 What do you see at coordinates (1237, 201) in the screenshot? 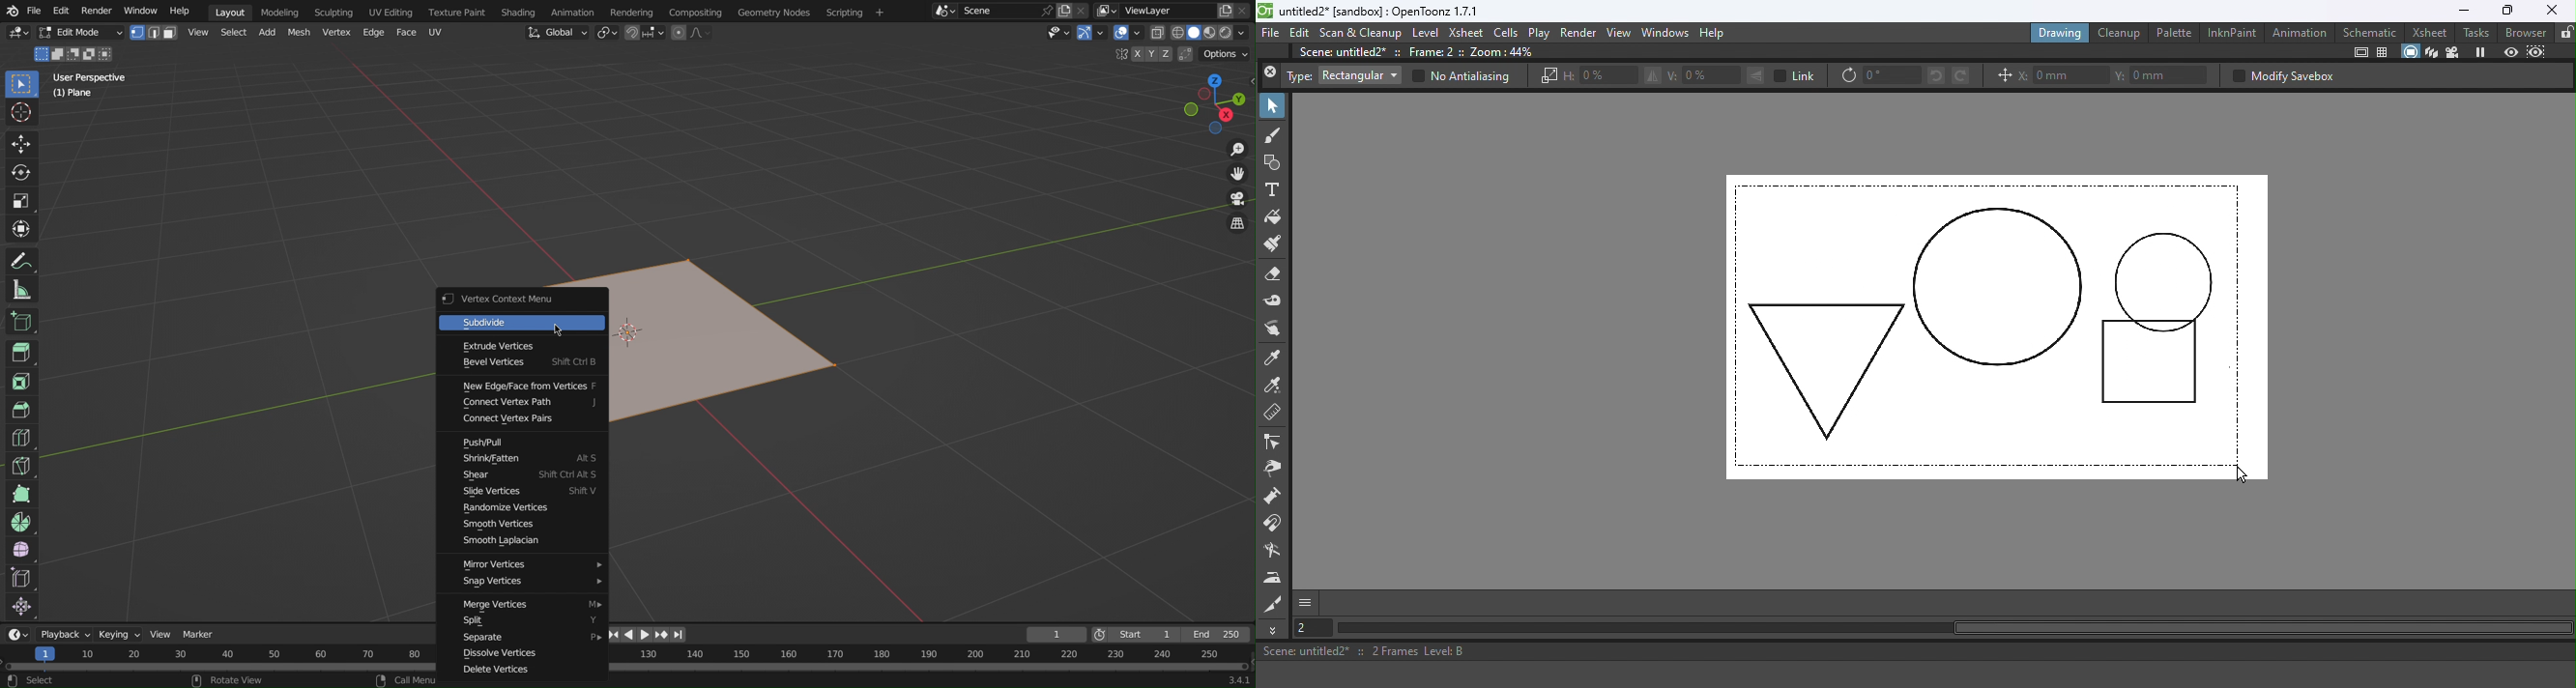
I see `Camera View` at bounding box center [1237, 201].